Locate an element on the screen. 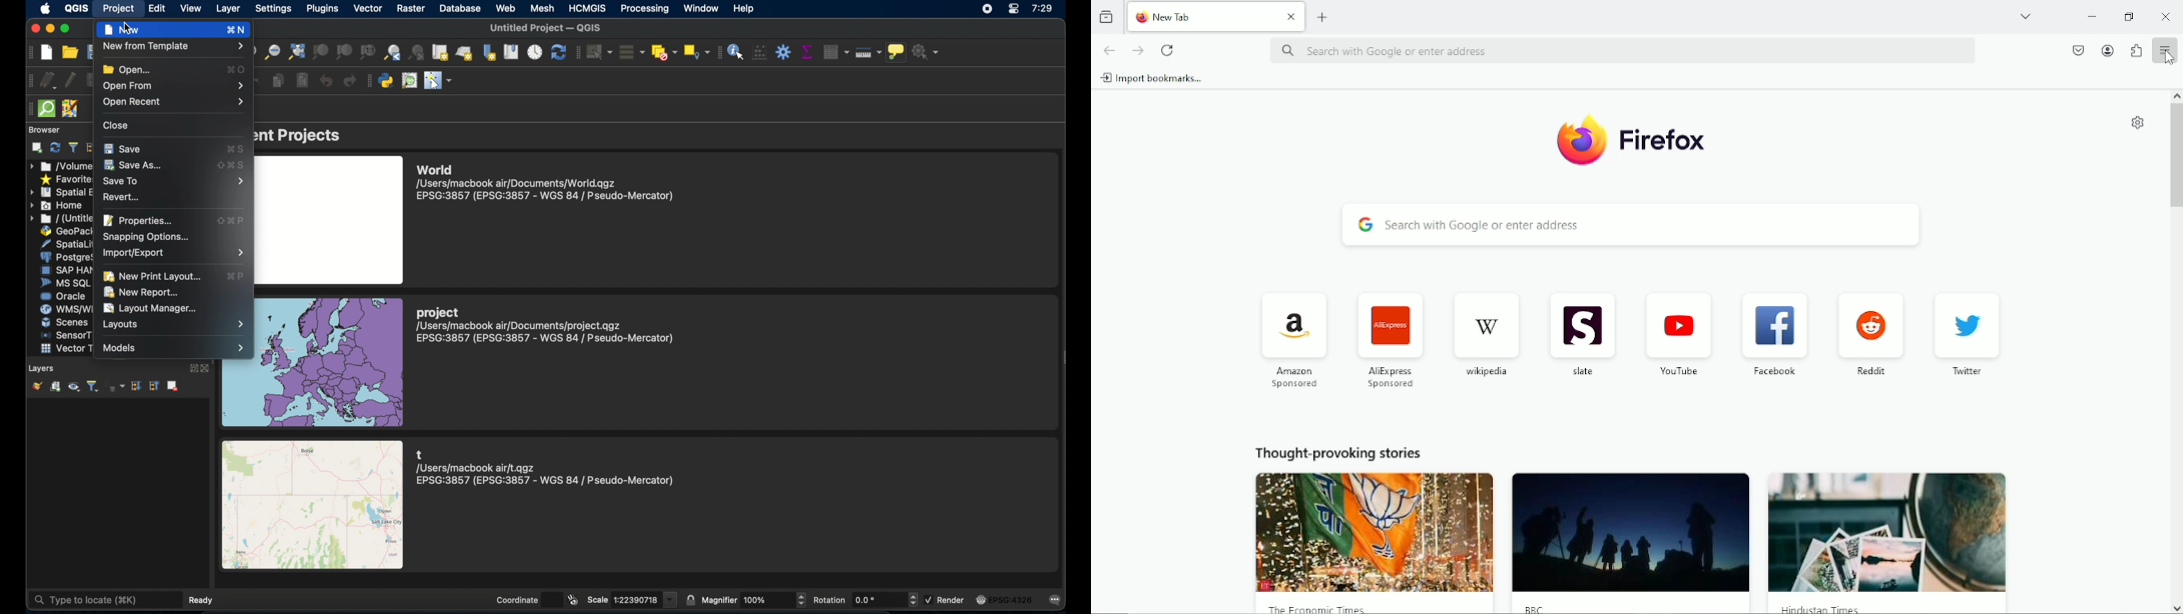  select features by area or single click is located at coordinates (599, 52).